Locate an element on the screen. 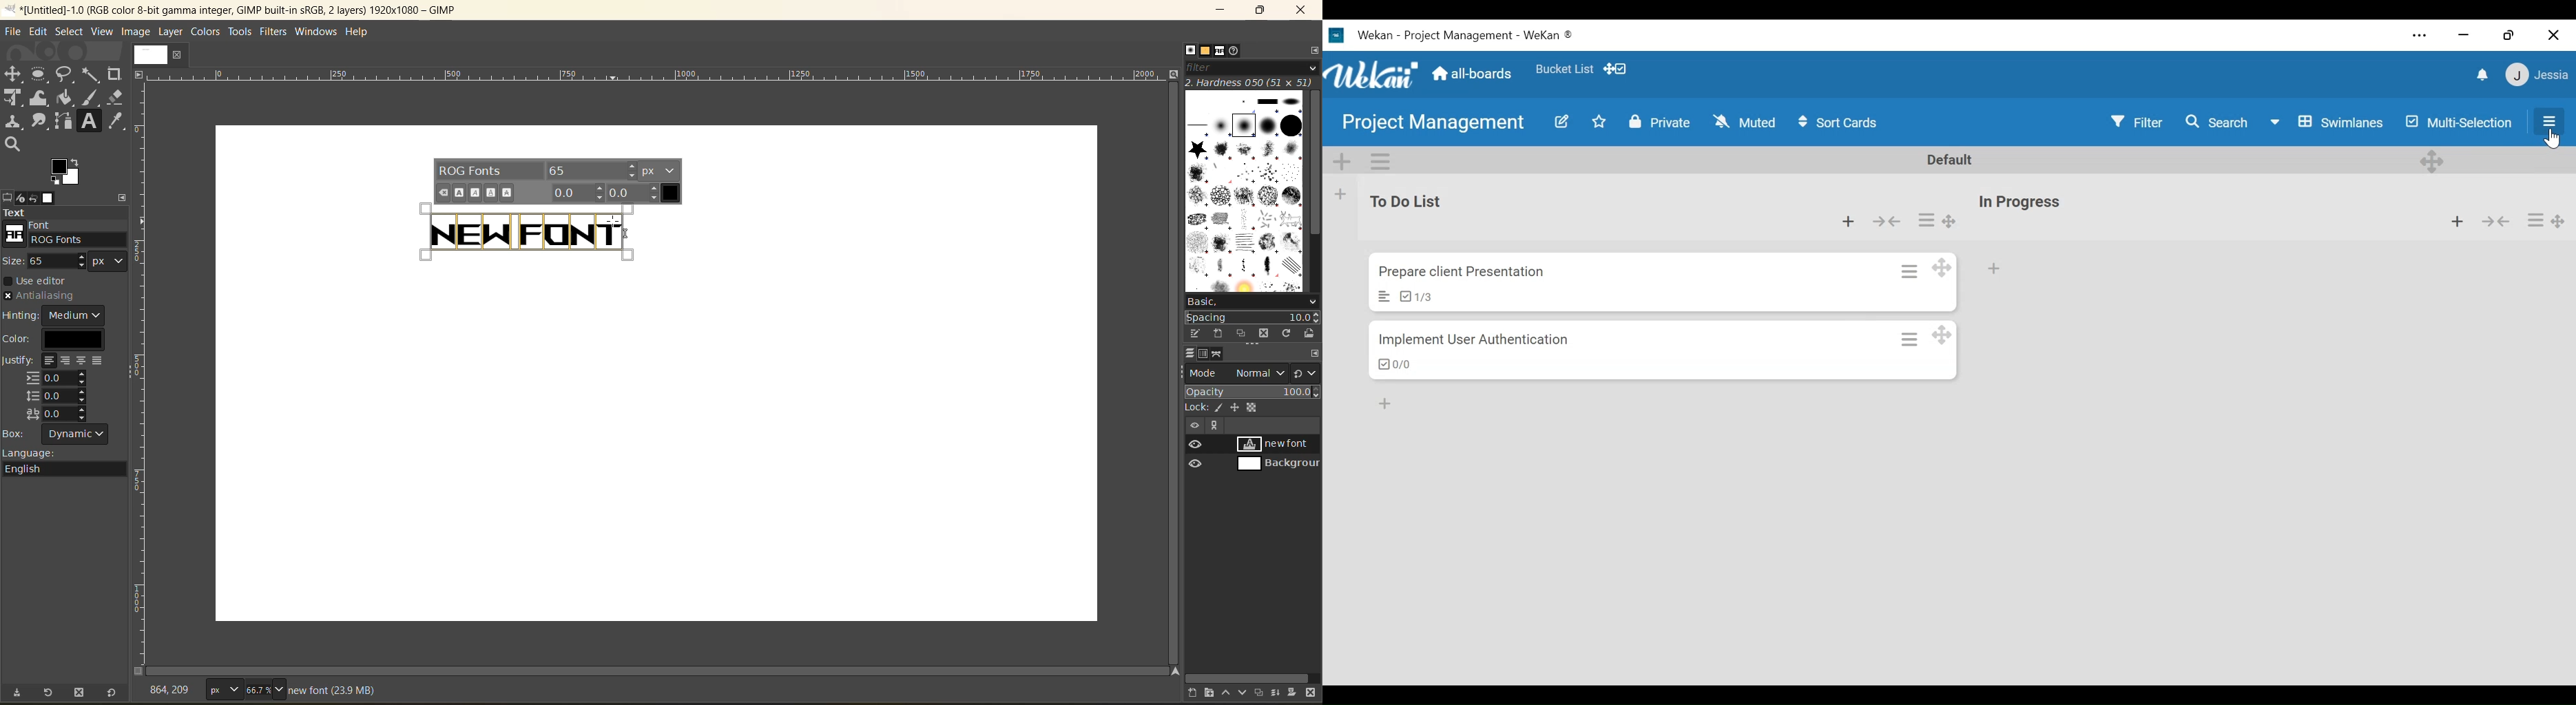 This screenshot has height=728, width=2576. zoom is located at coordinates (267, 688).